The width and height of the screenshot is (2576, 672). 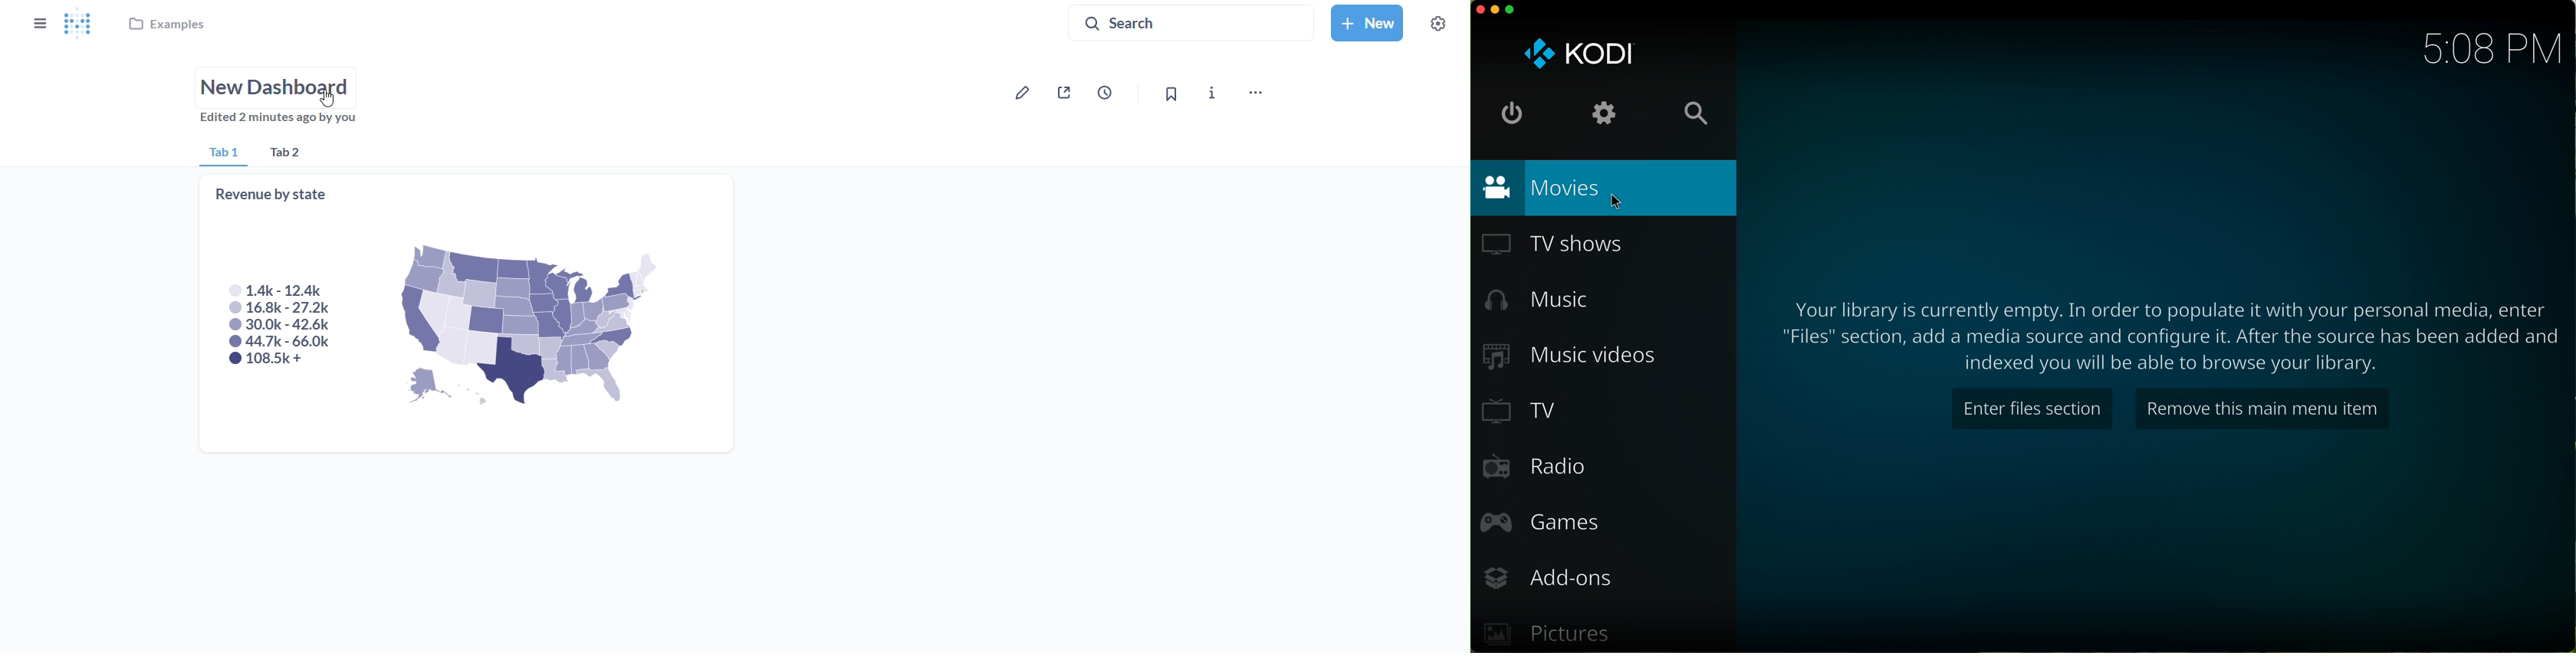 I want to click on tab 2, so click(x=294, y=153).